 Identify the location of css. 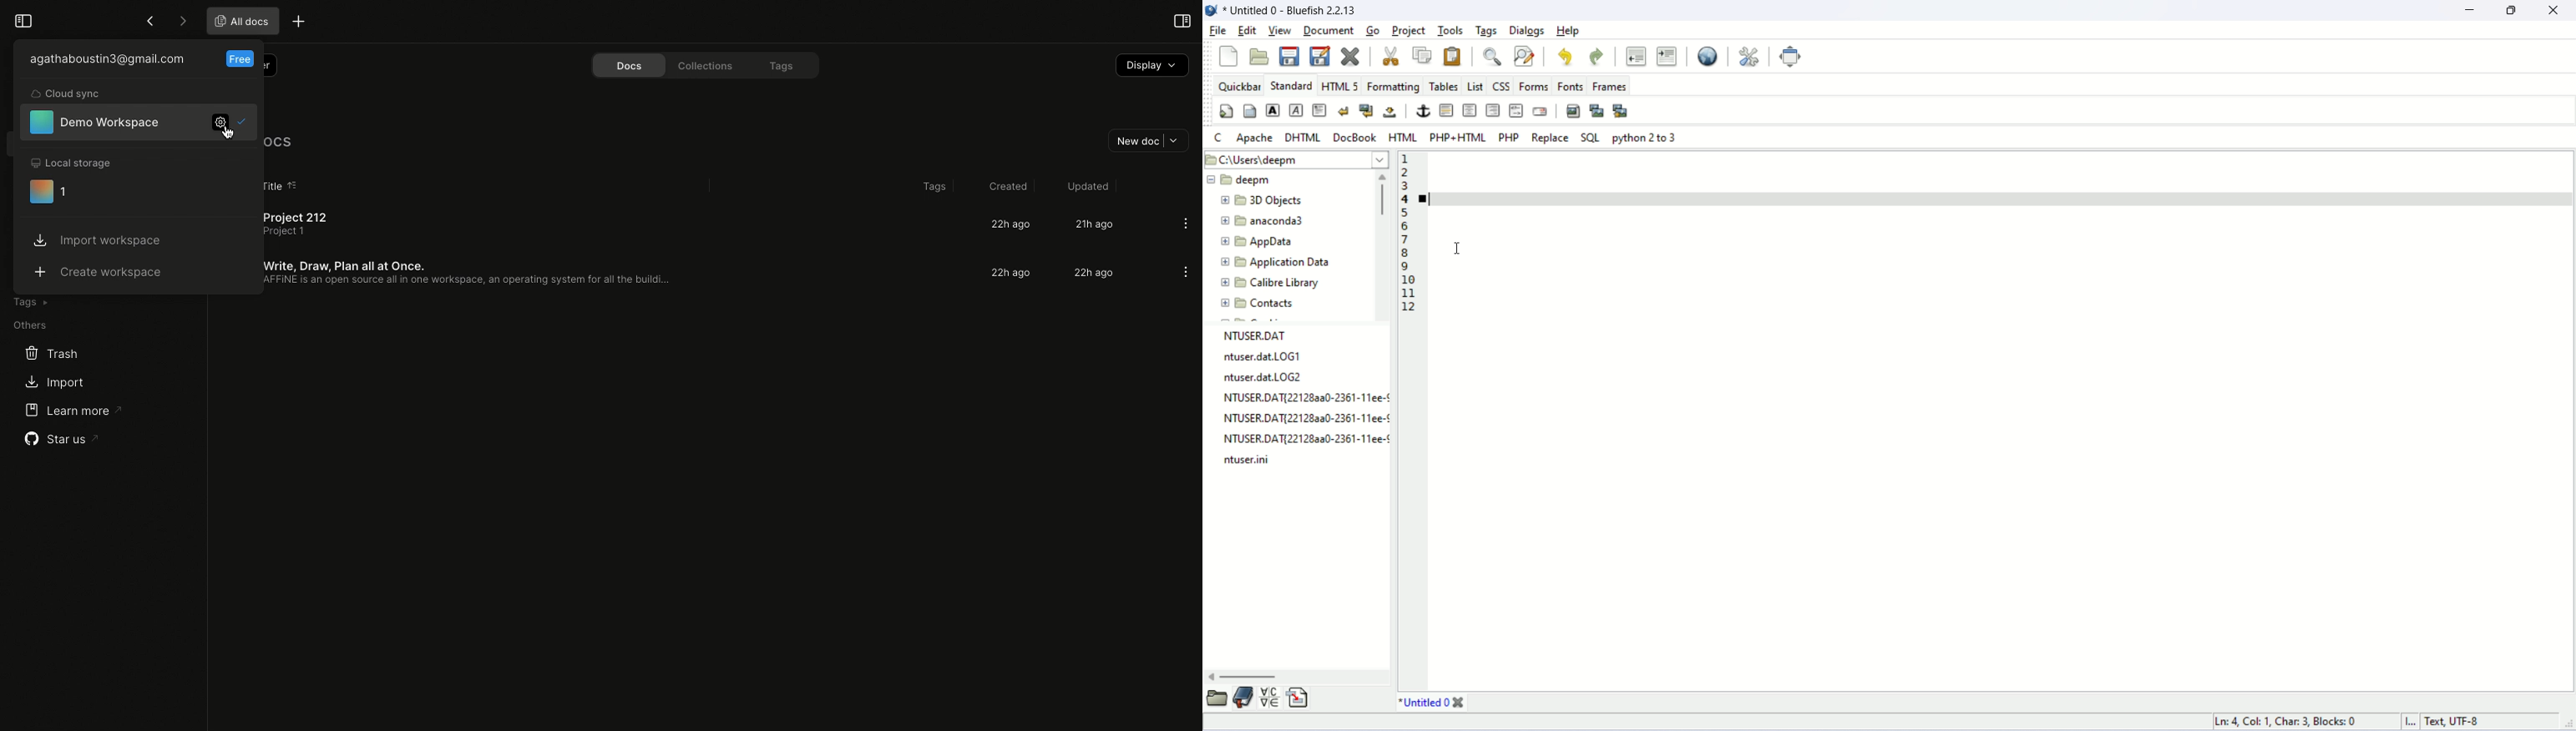
(1501, 87).